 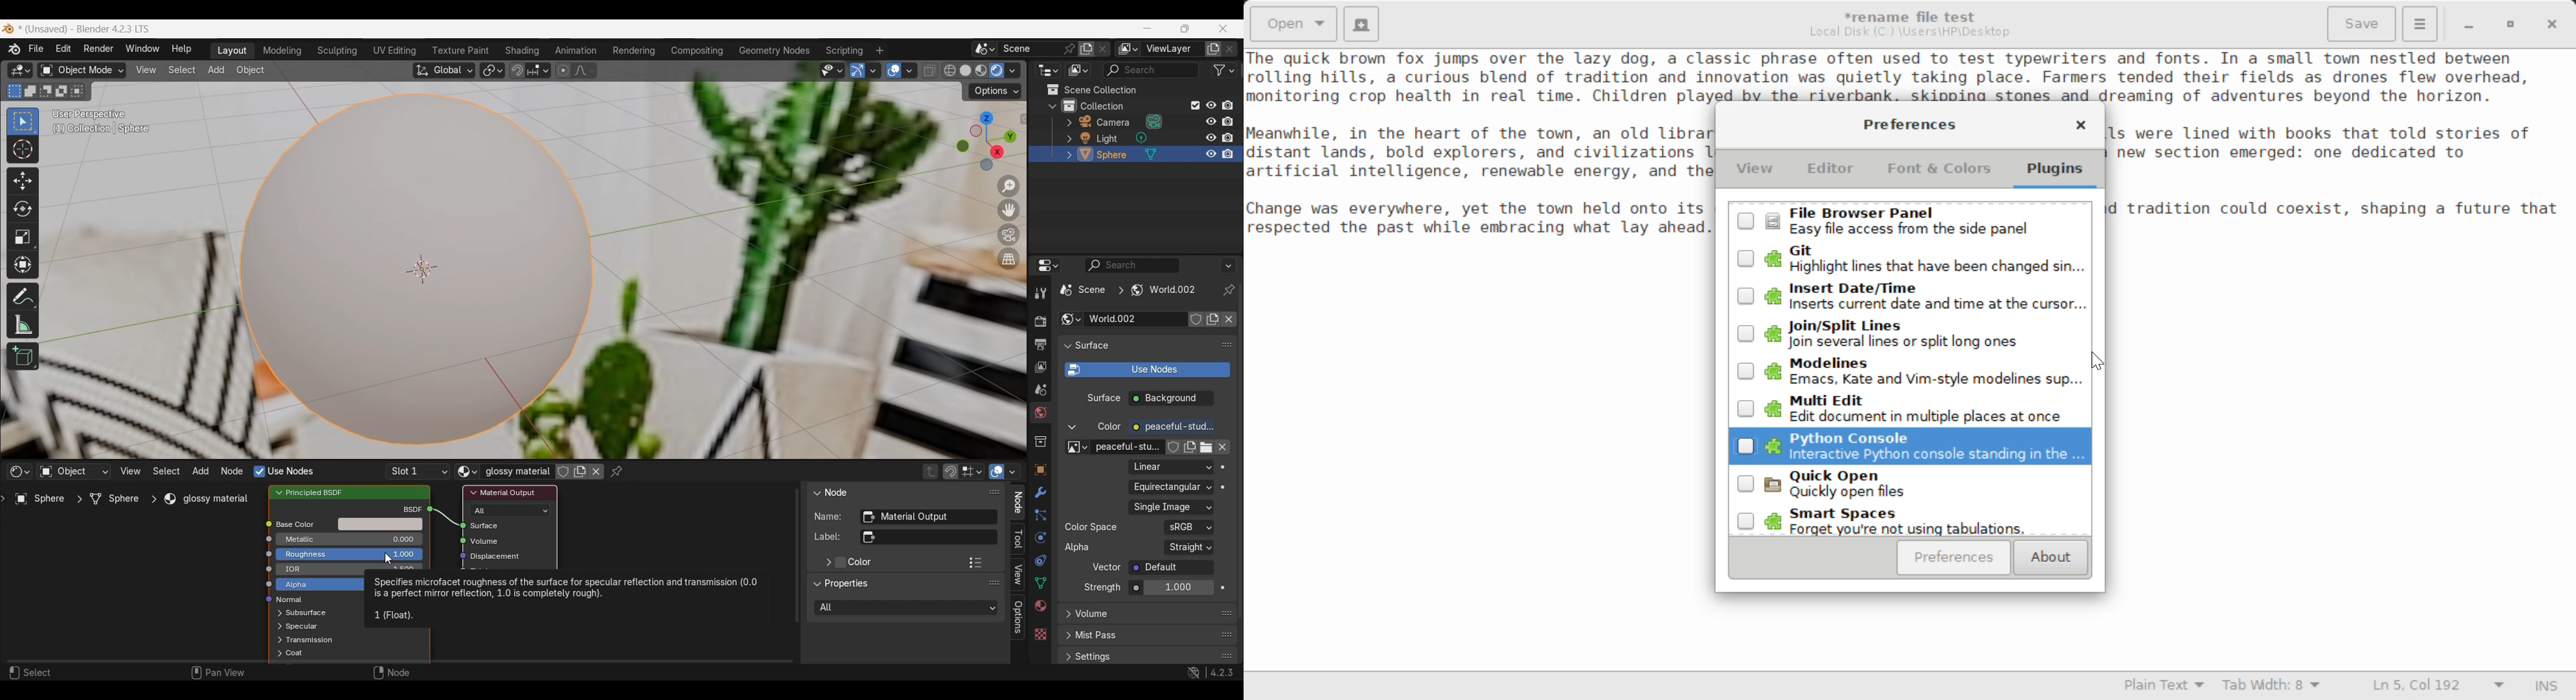 What do you see at coordinates (393, 51) in the screenshot?
I see `UV editing workspace` at bounding box center [393, 51].